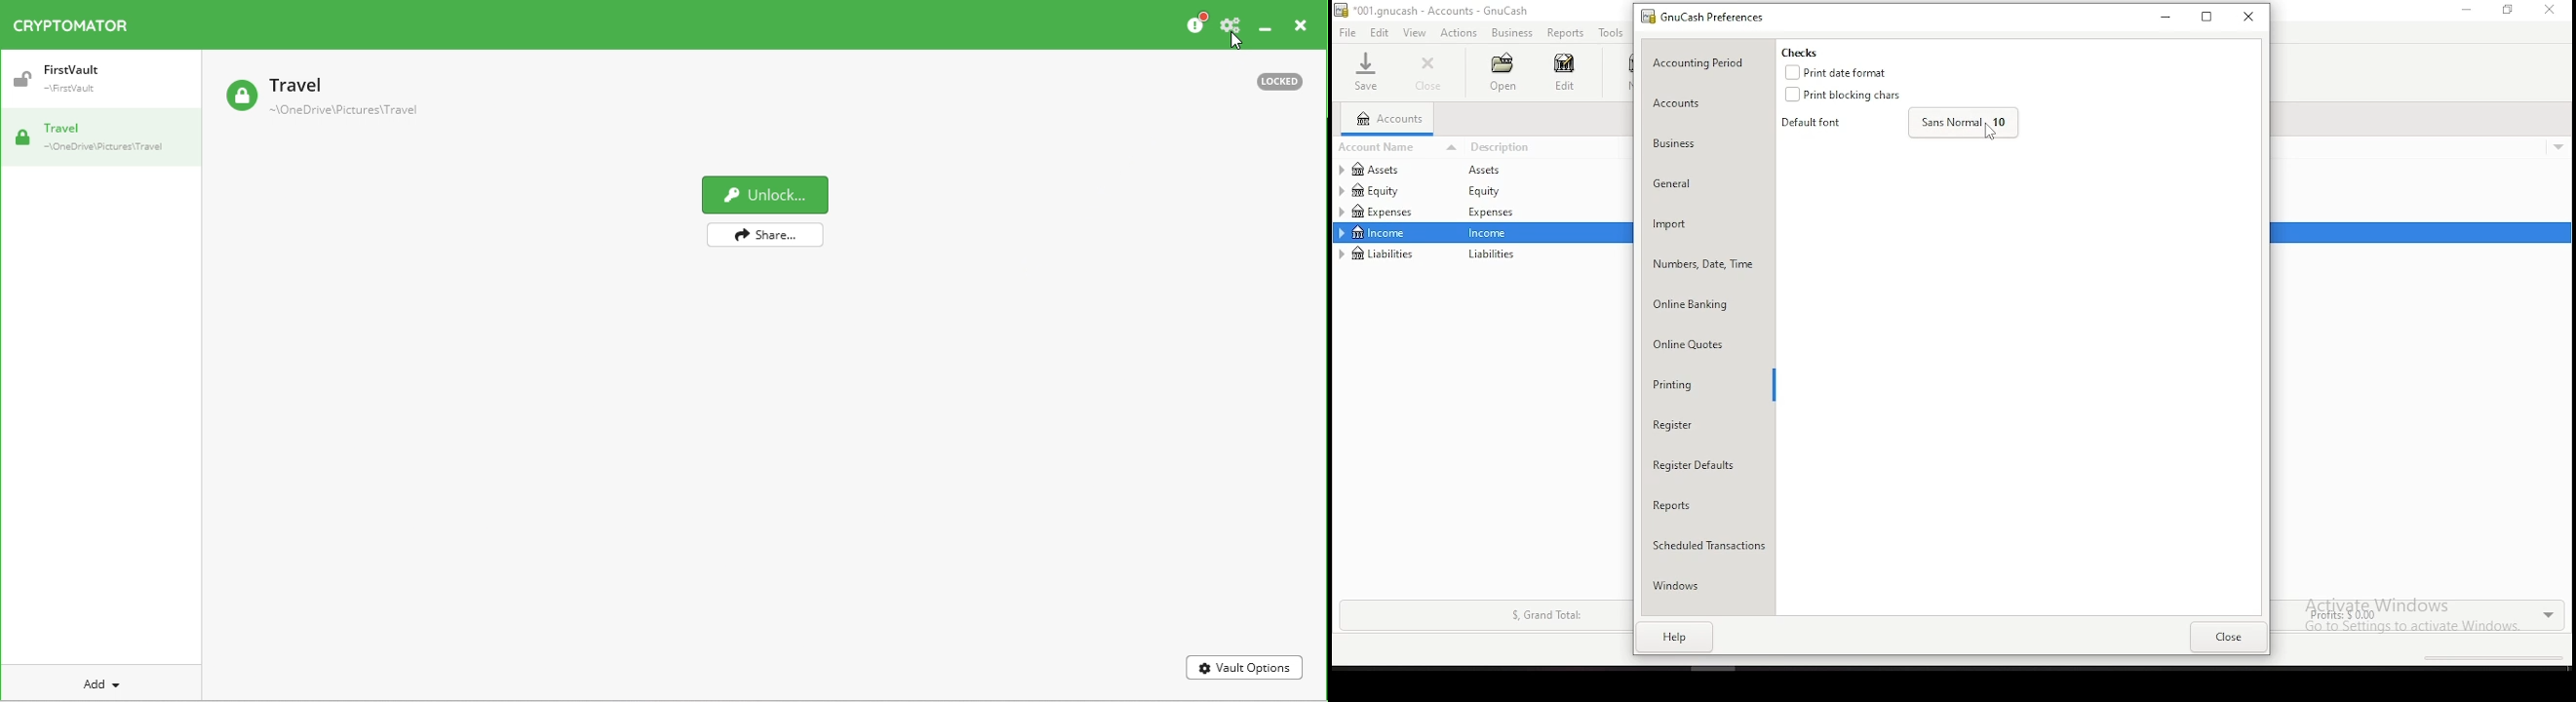  I want to click on business, so click(1512, 32).